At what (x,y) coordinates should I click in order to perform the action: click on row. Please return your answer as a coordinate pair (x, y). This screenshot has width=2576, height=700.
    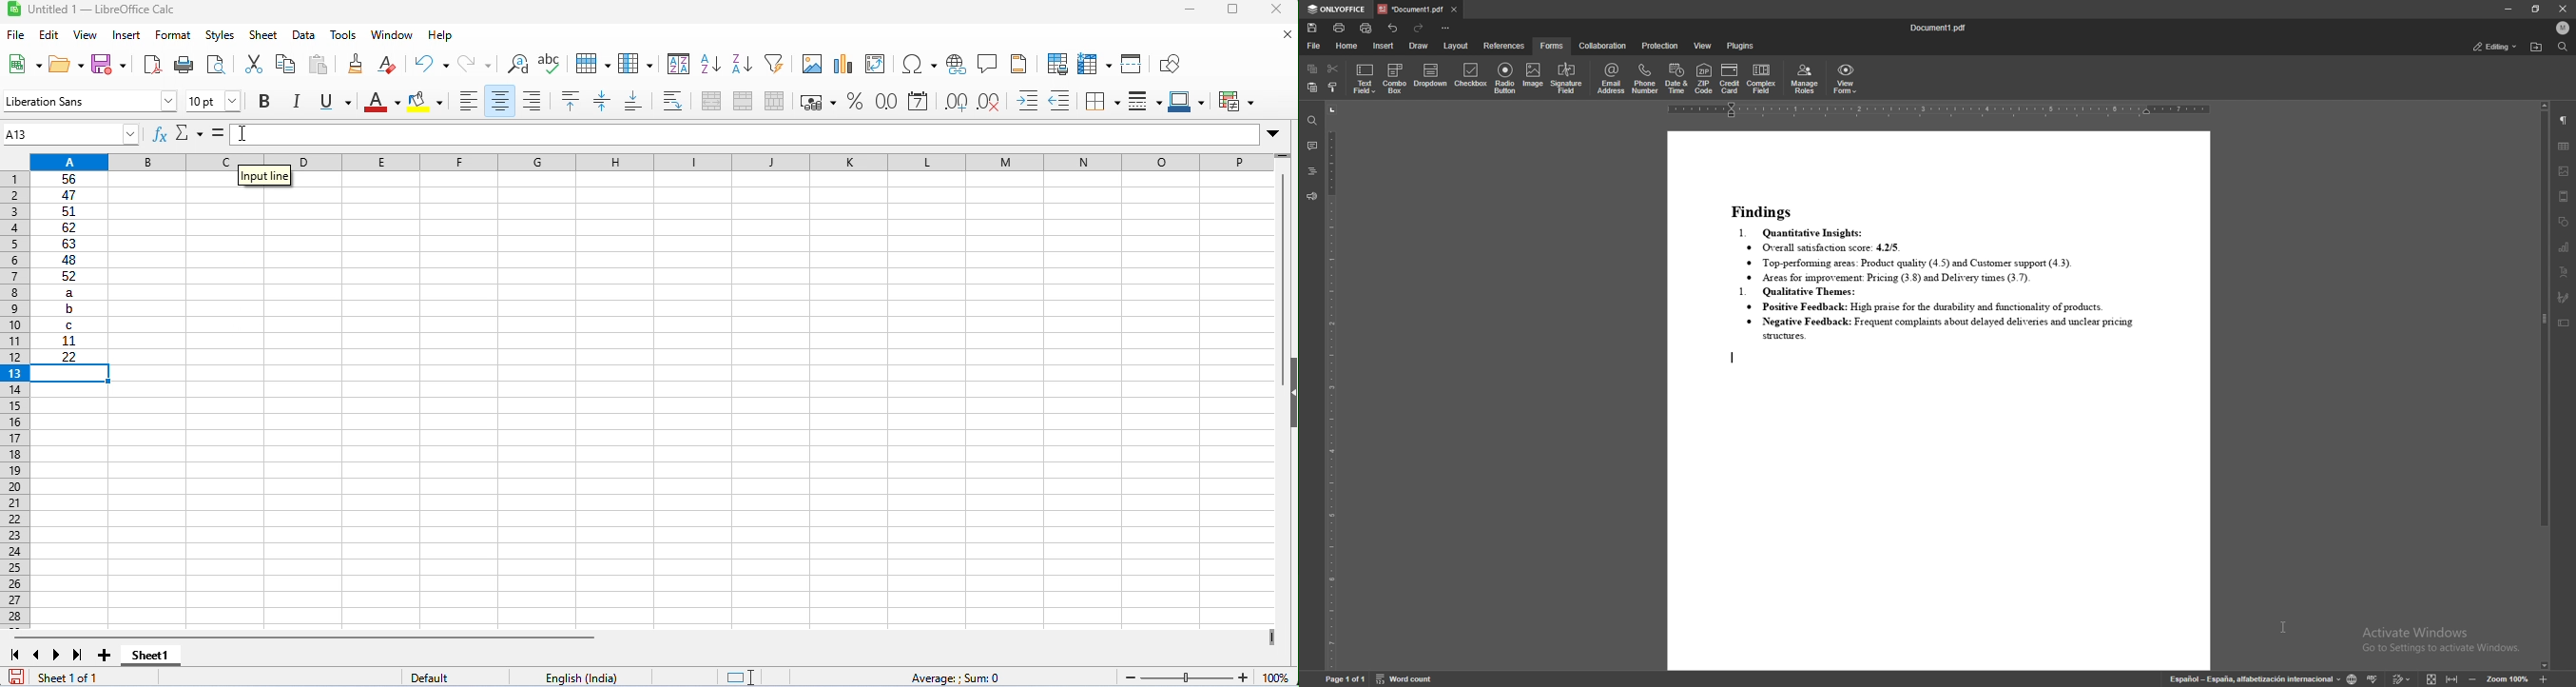
    Looking at the image, I should click on (591, 62).